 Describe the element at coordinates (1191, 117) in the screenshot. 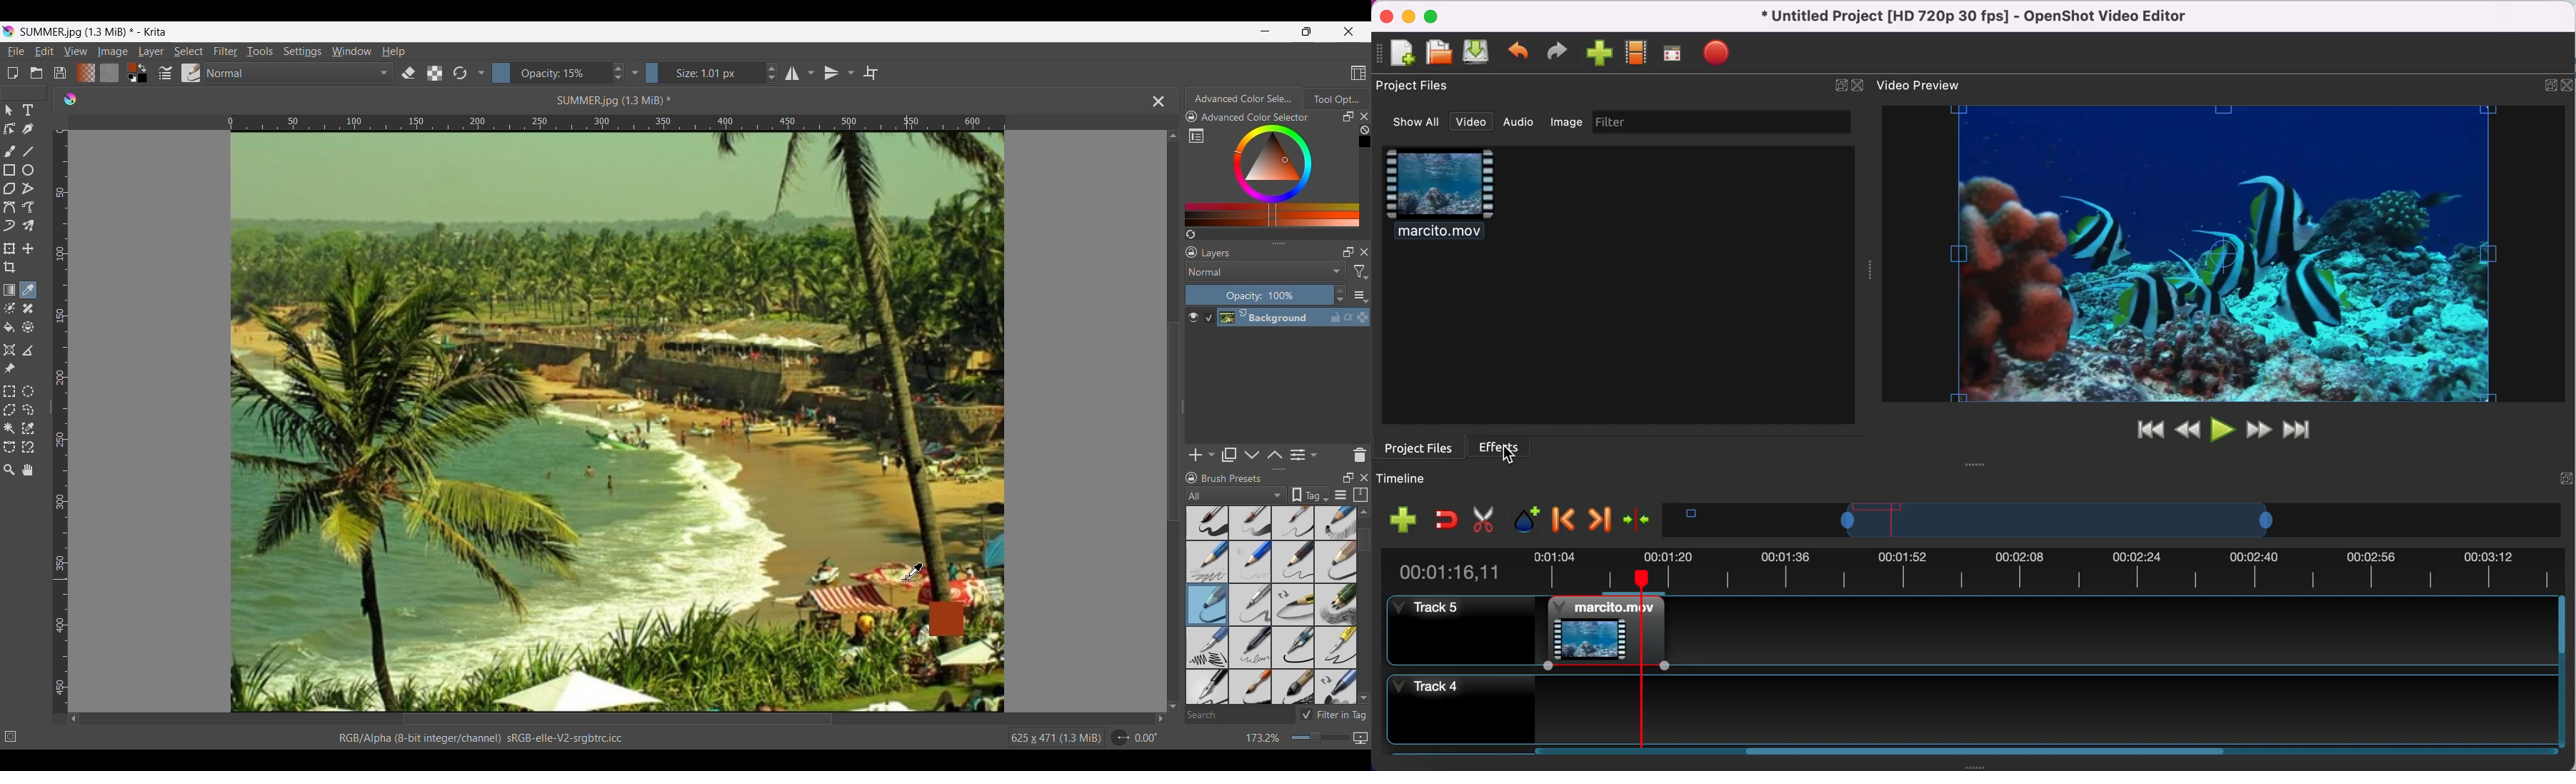

I see `Lock docker` at that location.